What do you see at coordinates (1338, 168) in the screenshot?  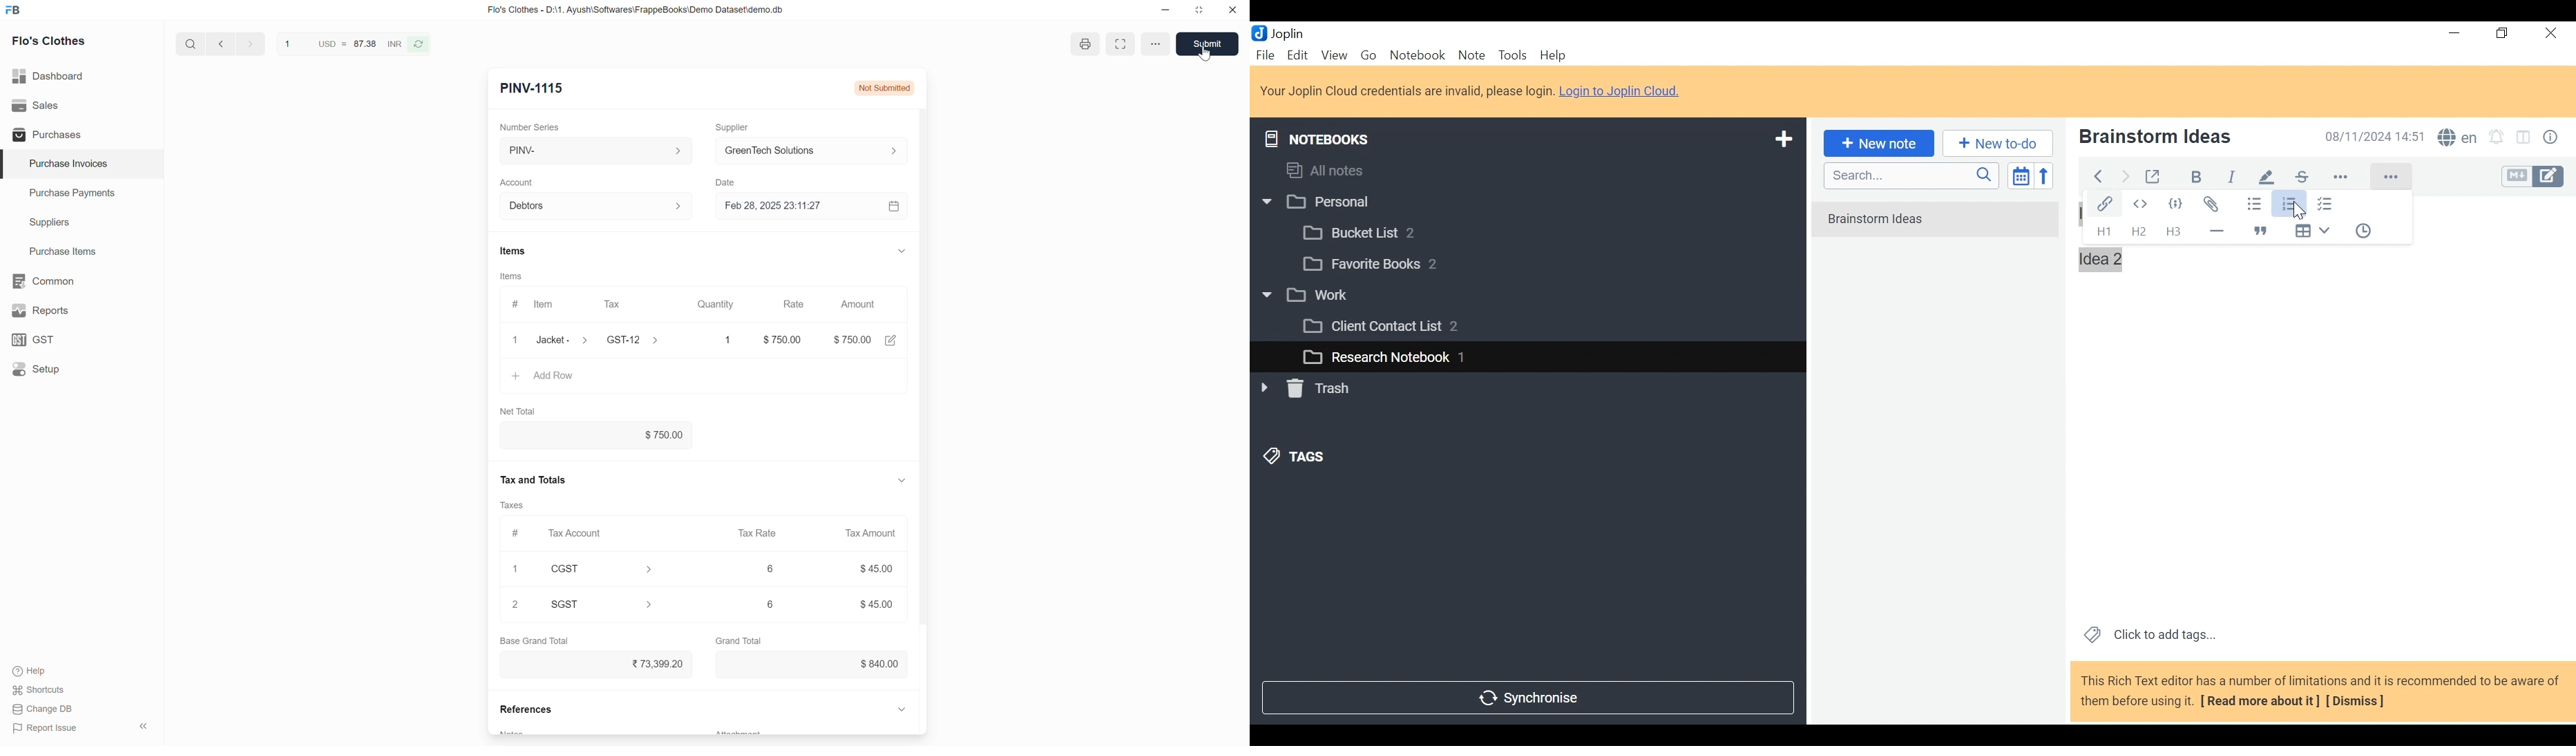 I see `All notes` at bounding box center [1338, 168].